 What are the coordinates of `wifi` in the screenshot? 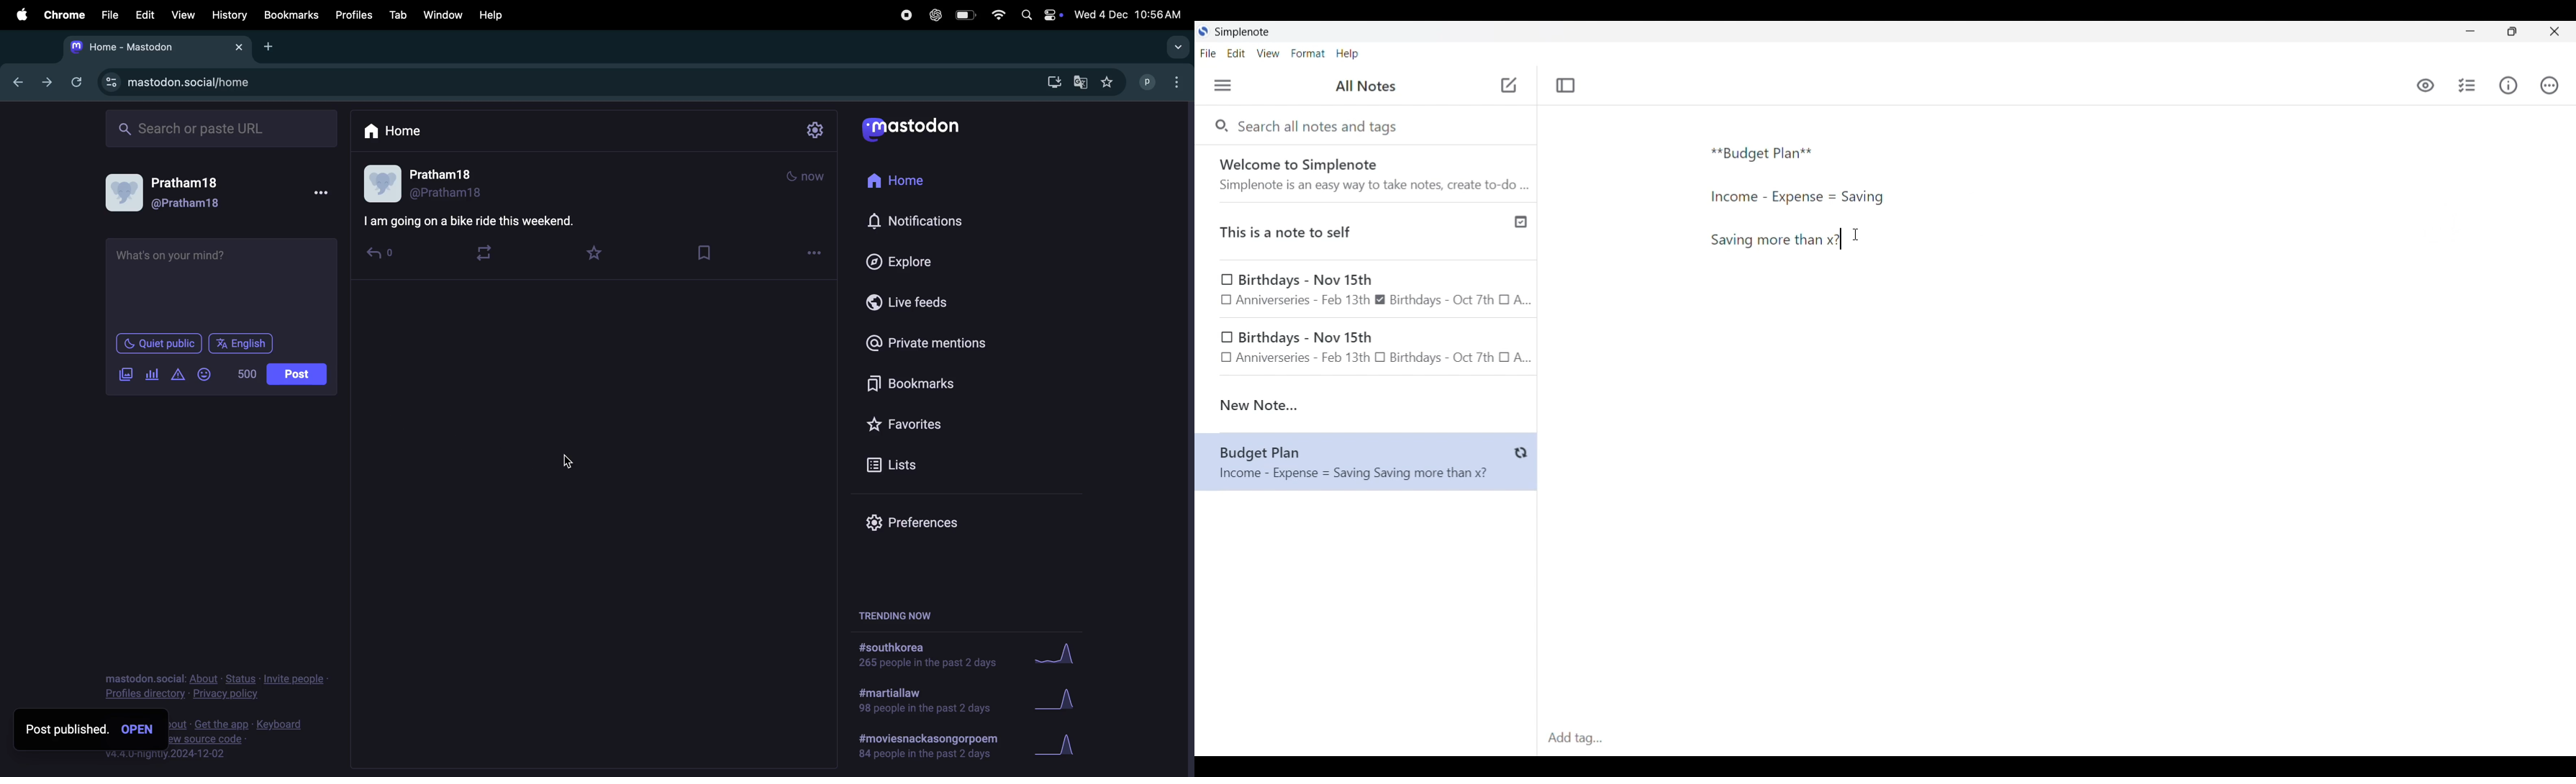 It's located at (995, 14).